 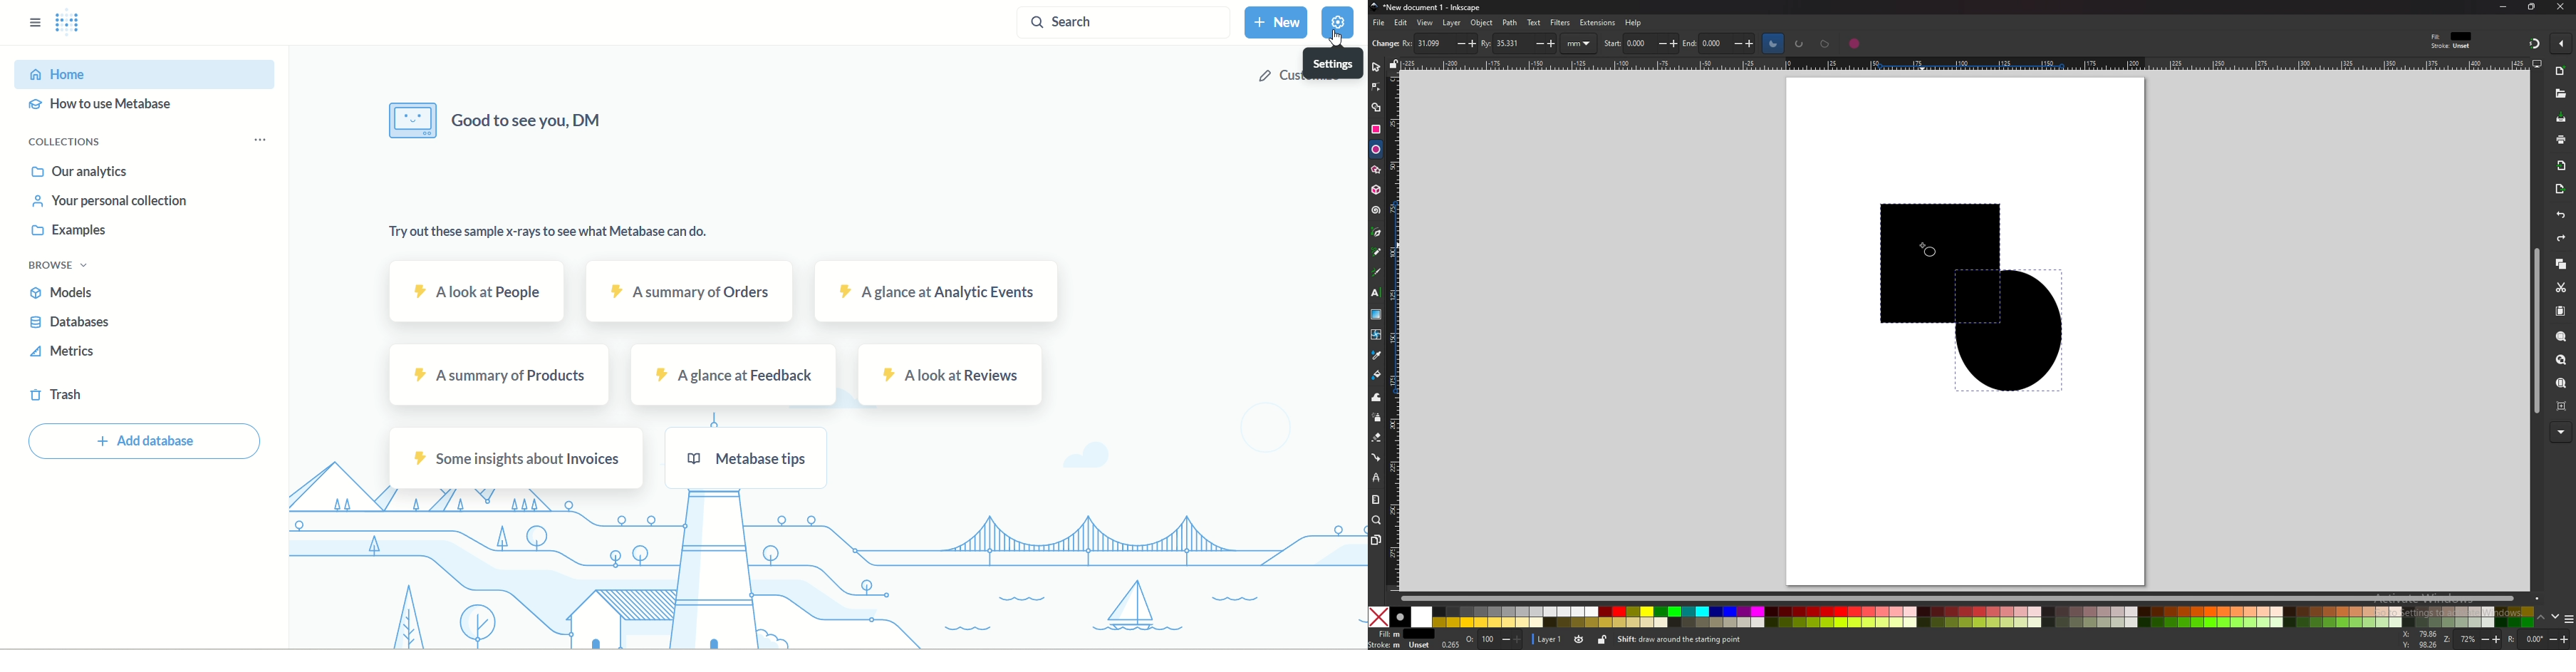 I want to click on zoom, so click(x=2473, y=639).